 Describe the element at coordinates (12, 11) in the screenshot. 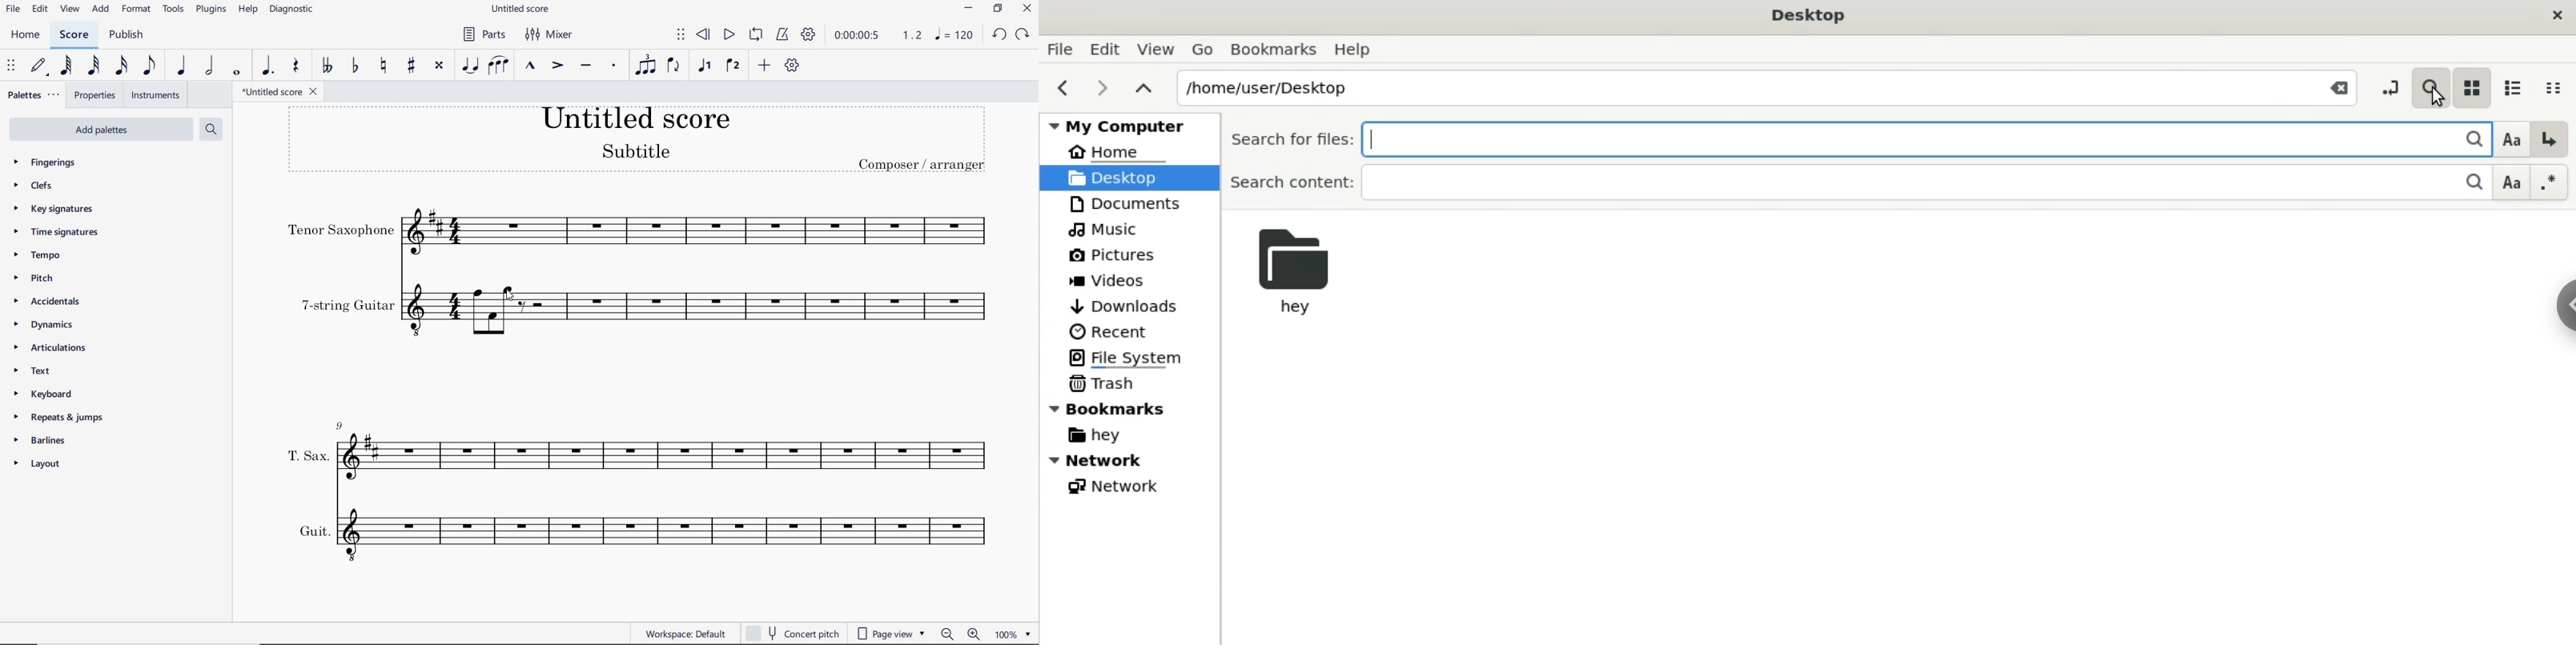

I see `FILE` at that location.